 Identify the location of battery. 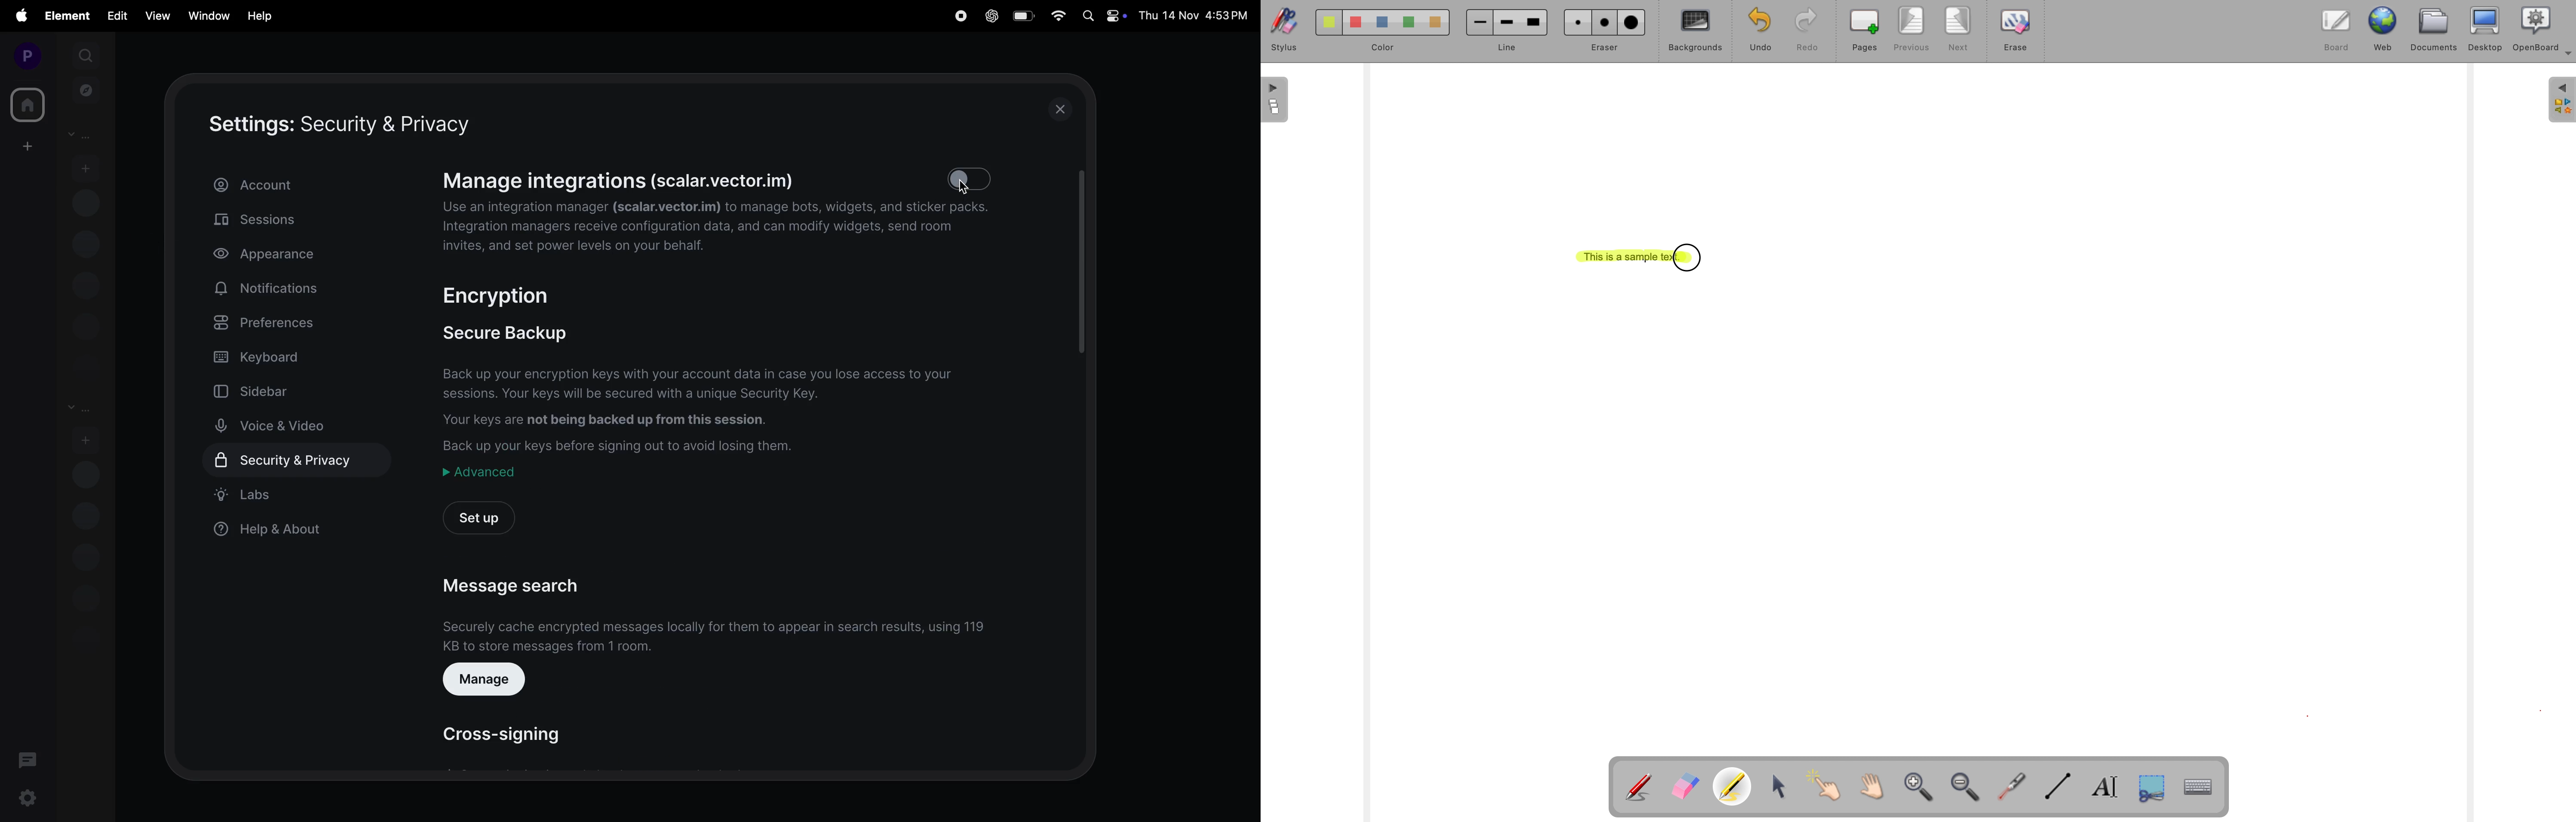
(1024, 16).